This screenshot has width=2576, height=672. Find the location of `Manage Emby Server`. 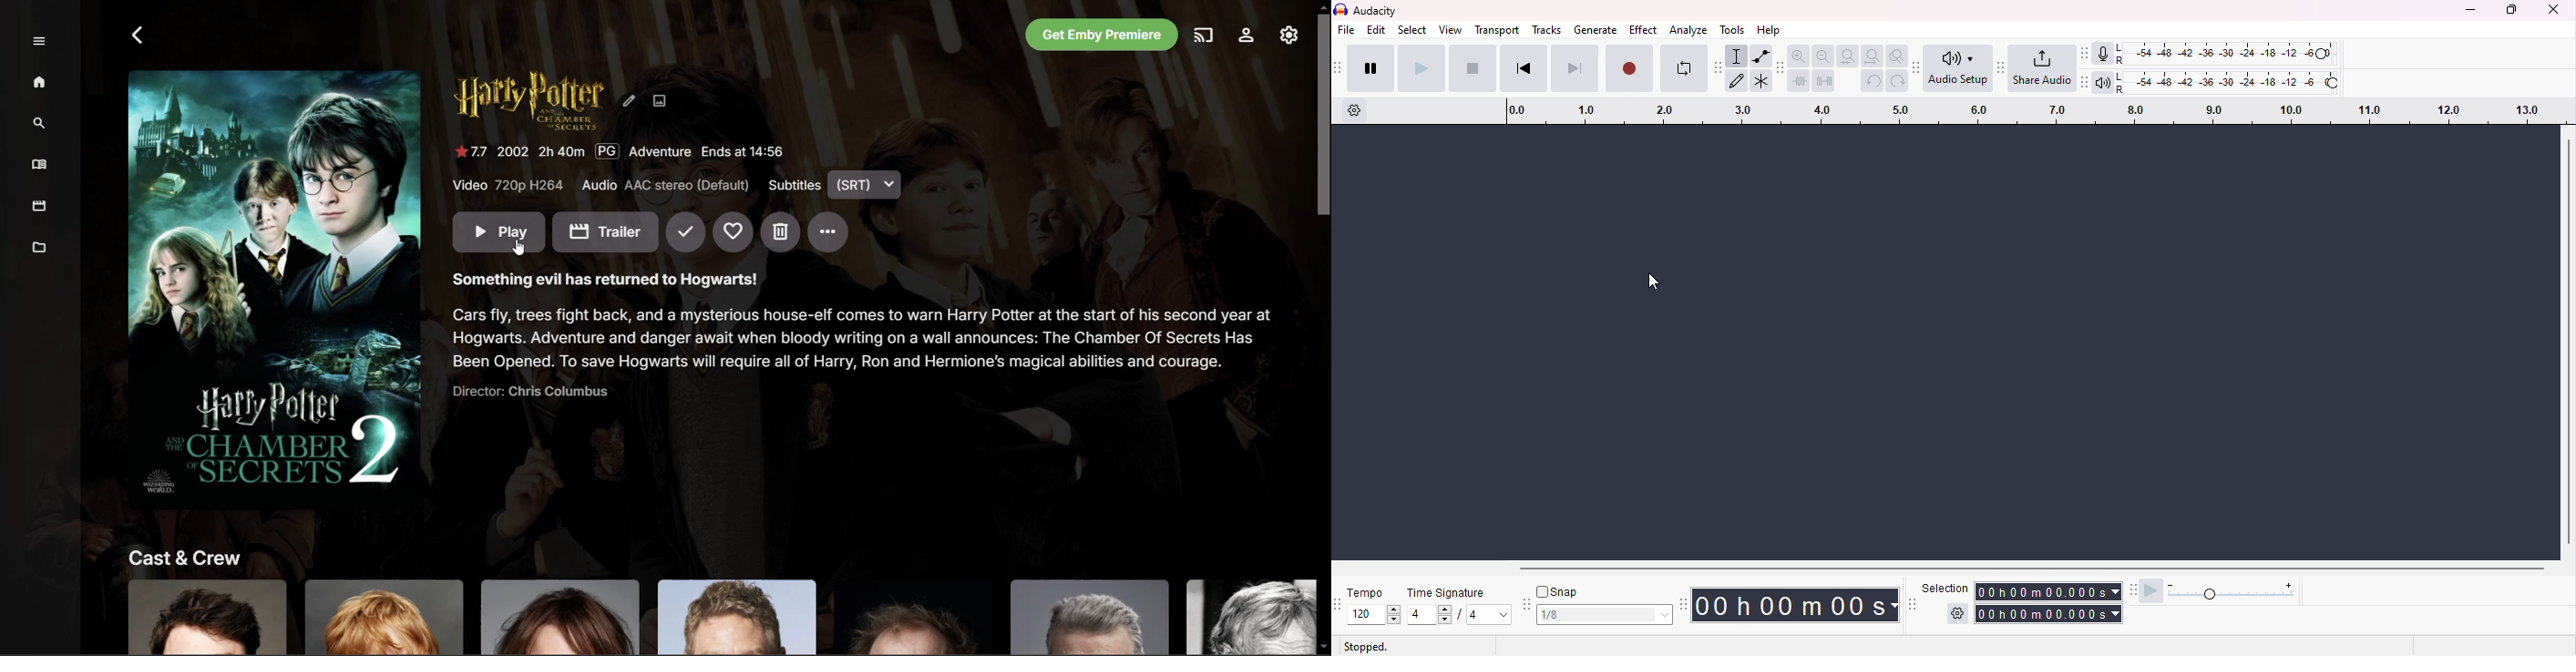

Manage Emby Server is located at coordinates (1288, 37).